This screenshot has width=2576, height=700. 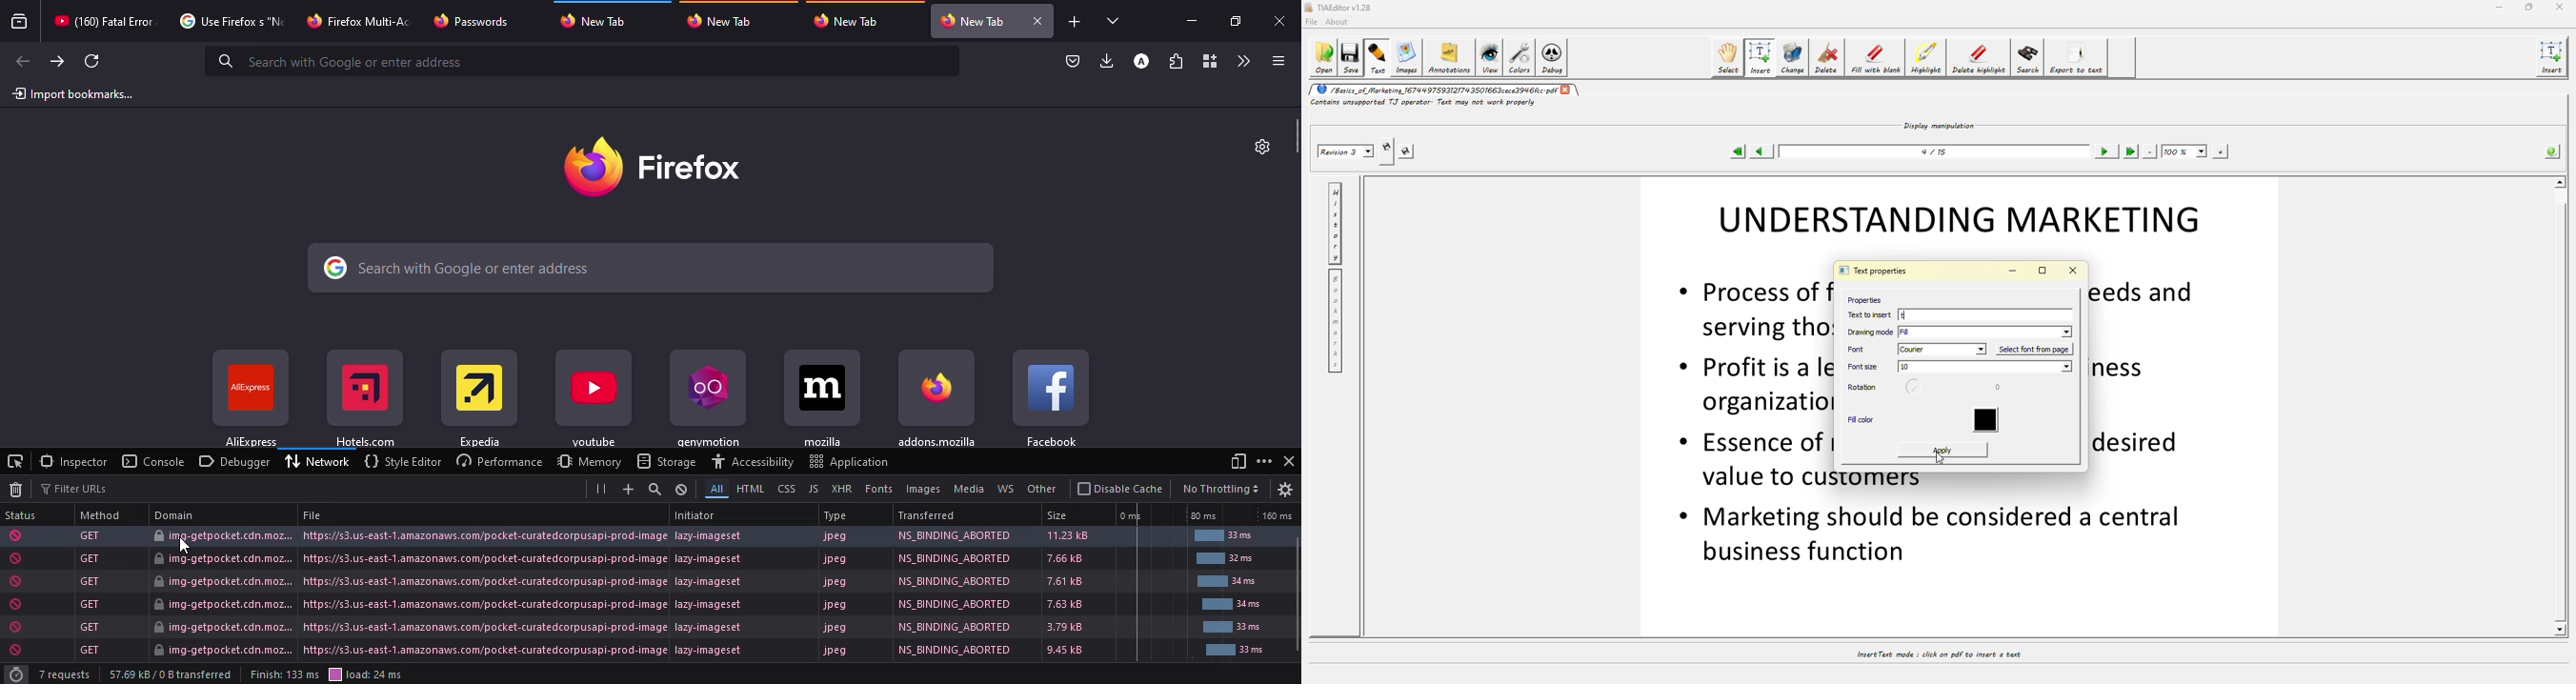 I want to click on forward, so click(x=55, y=61).